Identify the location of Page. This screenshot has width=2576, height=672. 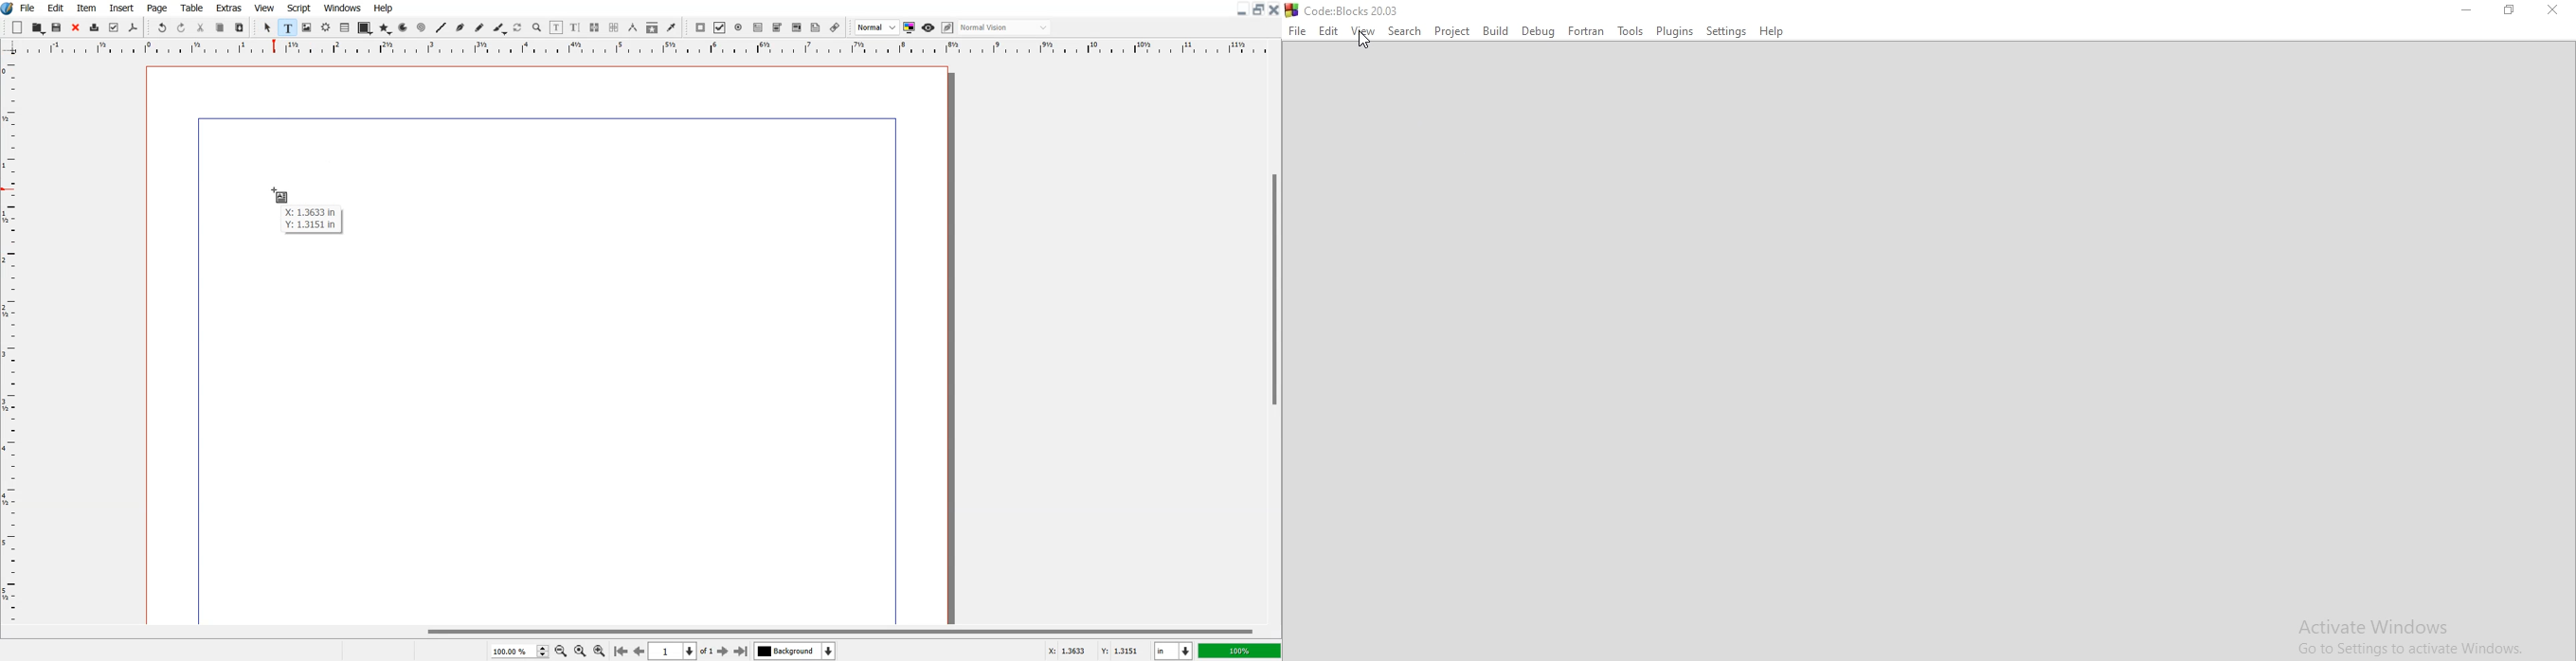
(156, 8).